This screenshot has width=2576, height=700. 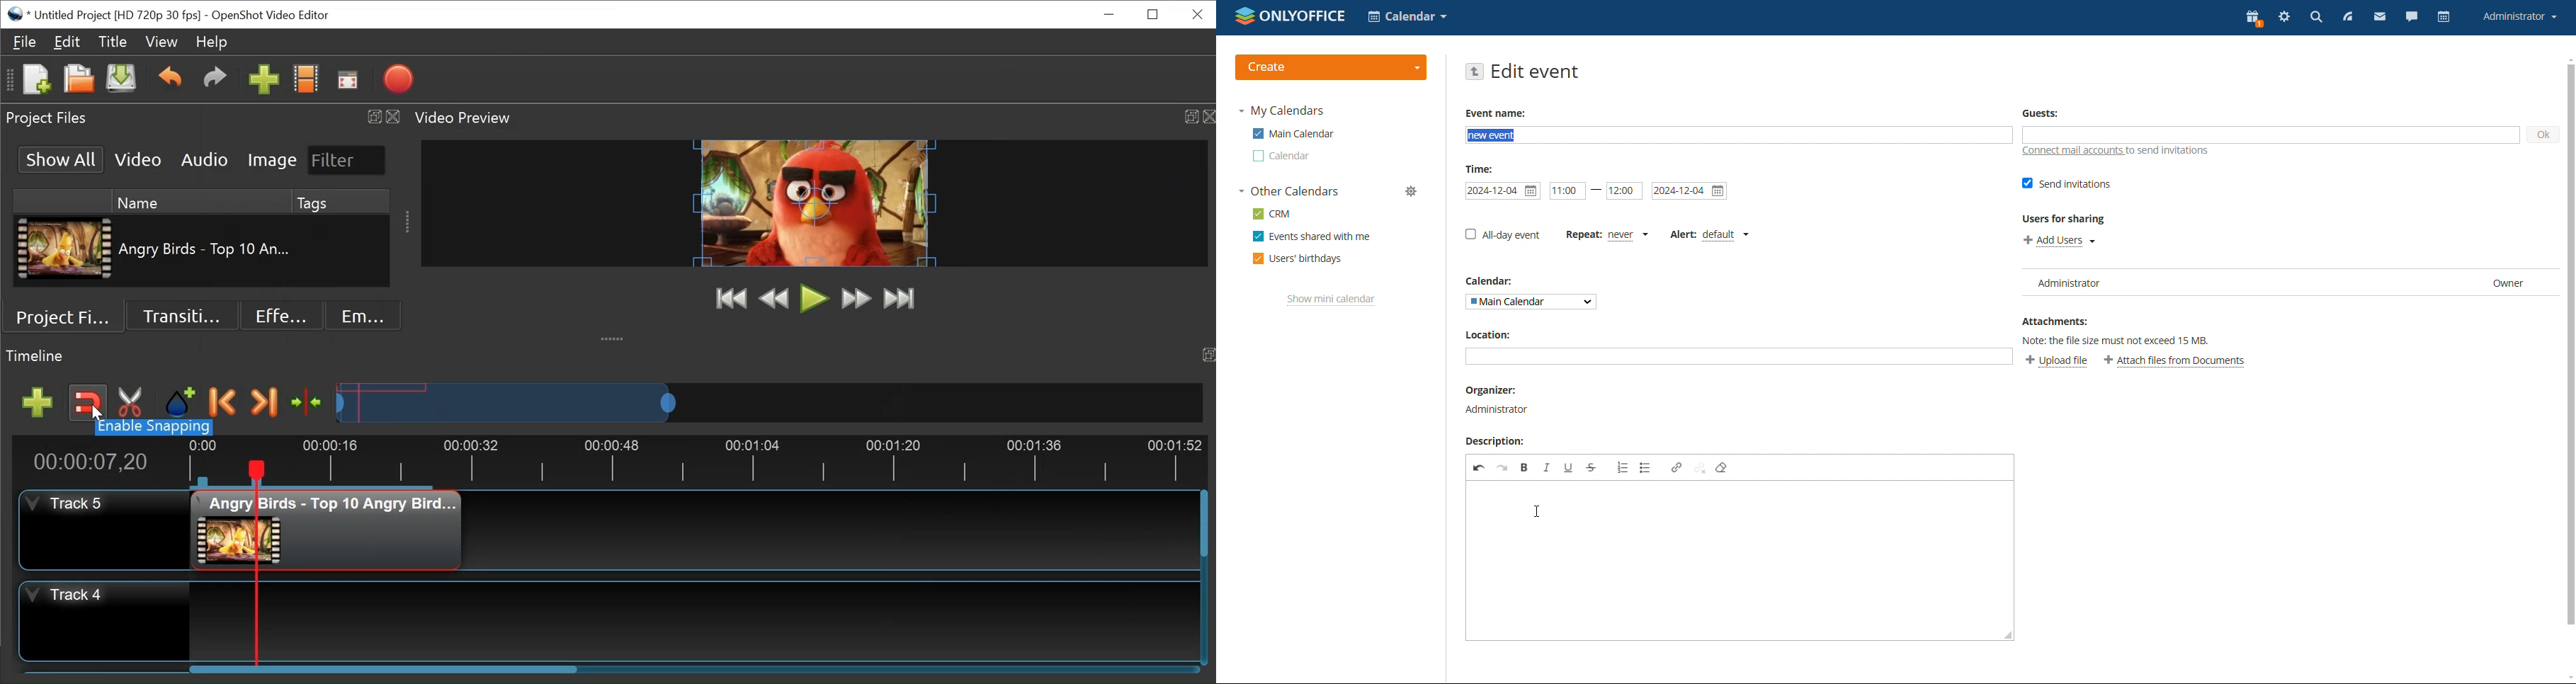 I want to click on undo, so click(x=1479, y=468).